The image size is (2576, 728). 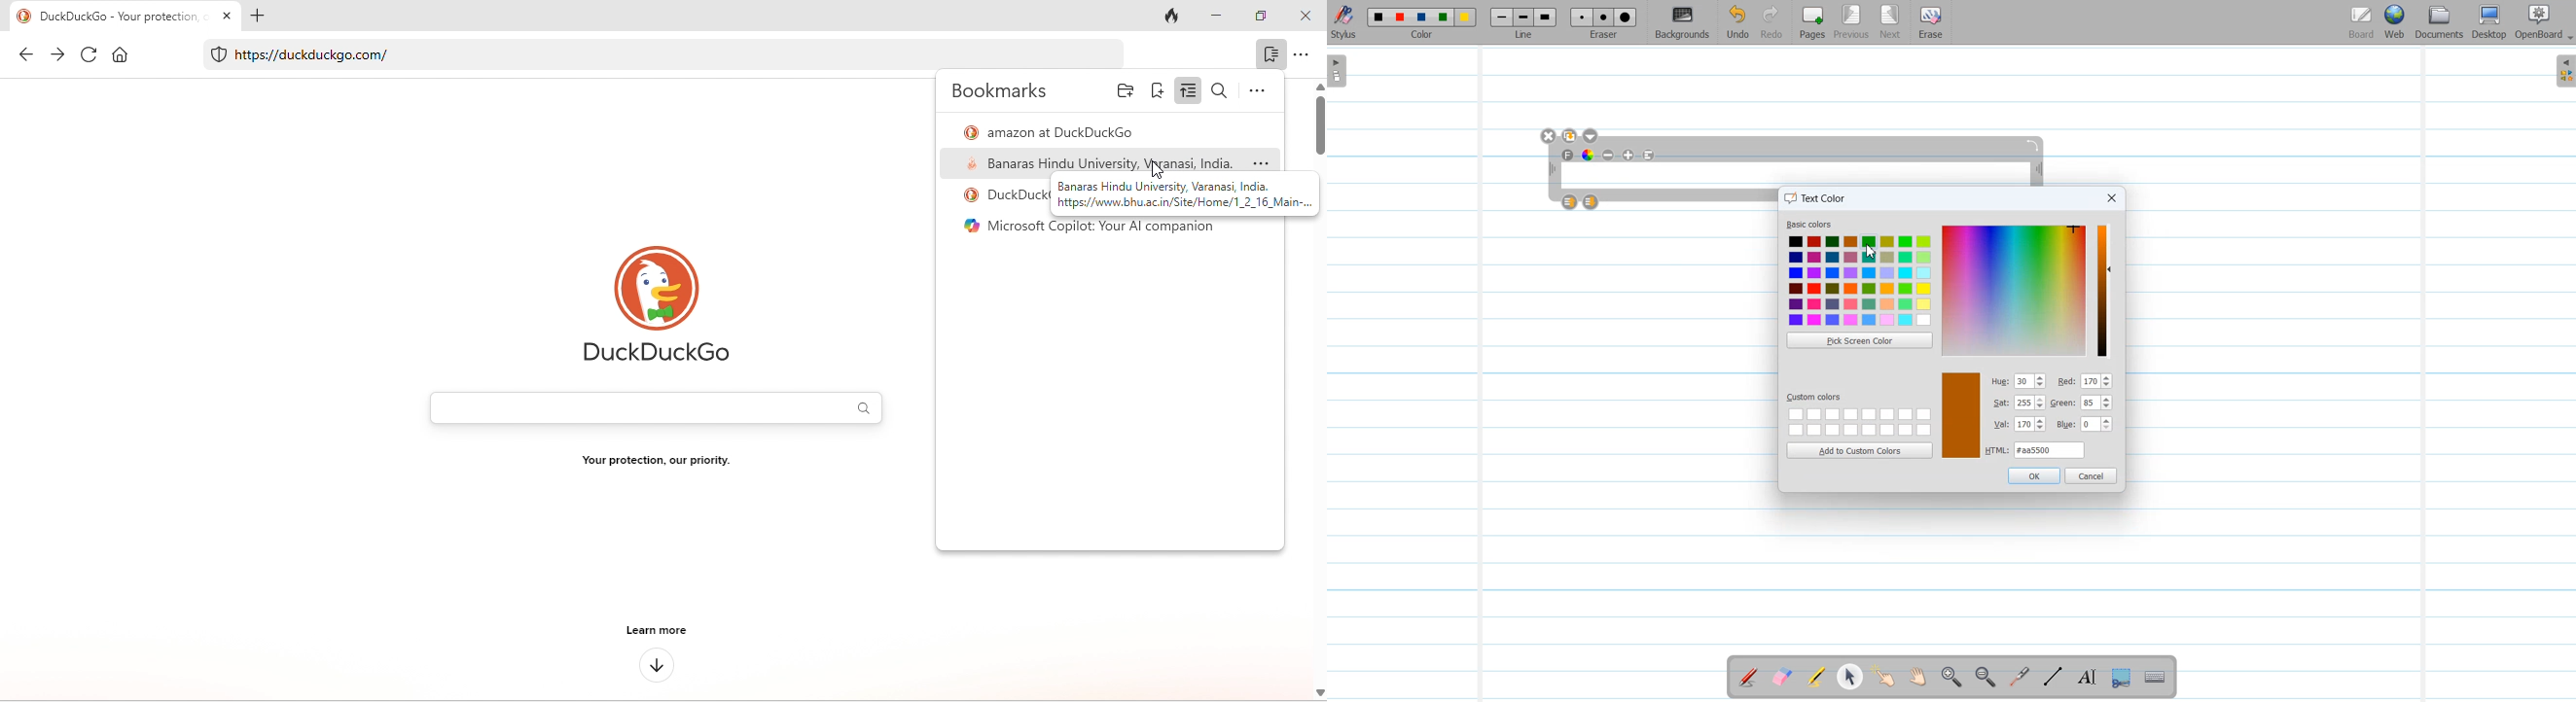 What do you see at coordinates (1918, 678) in the screenshot?
I see `Scroll Page` at bounding box center [1918, 678].